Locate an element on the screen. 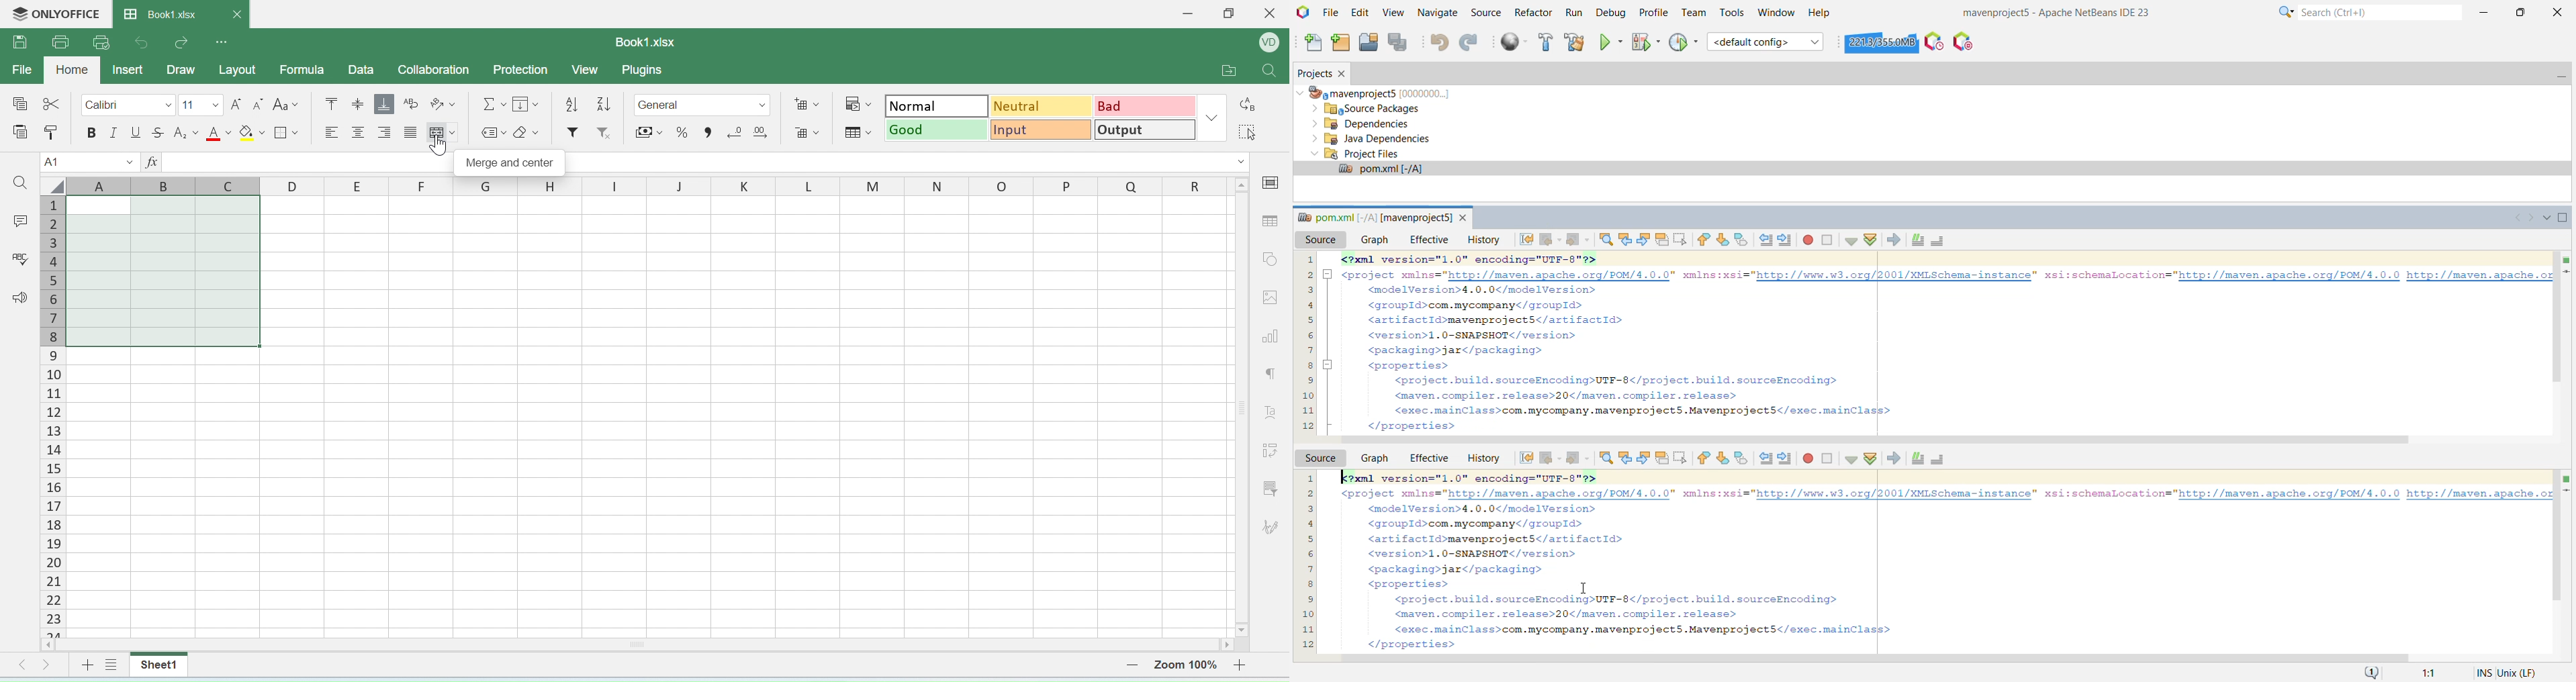 Image resolution: width=2576 pixels, height=700 pixels. input is located at coordinates (1039, 129).